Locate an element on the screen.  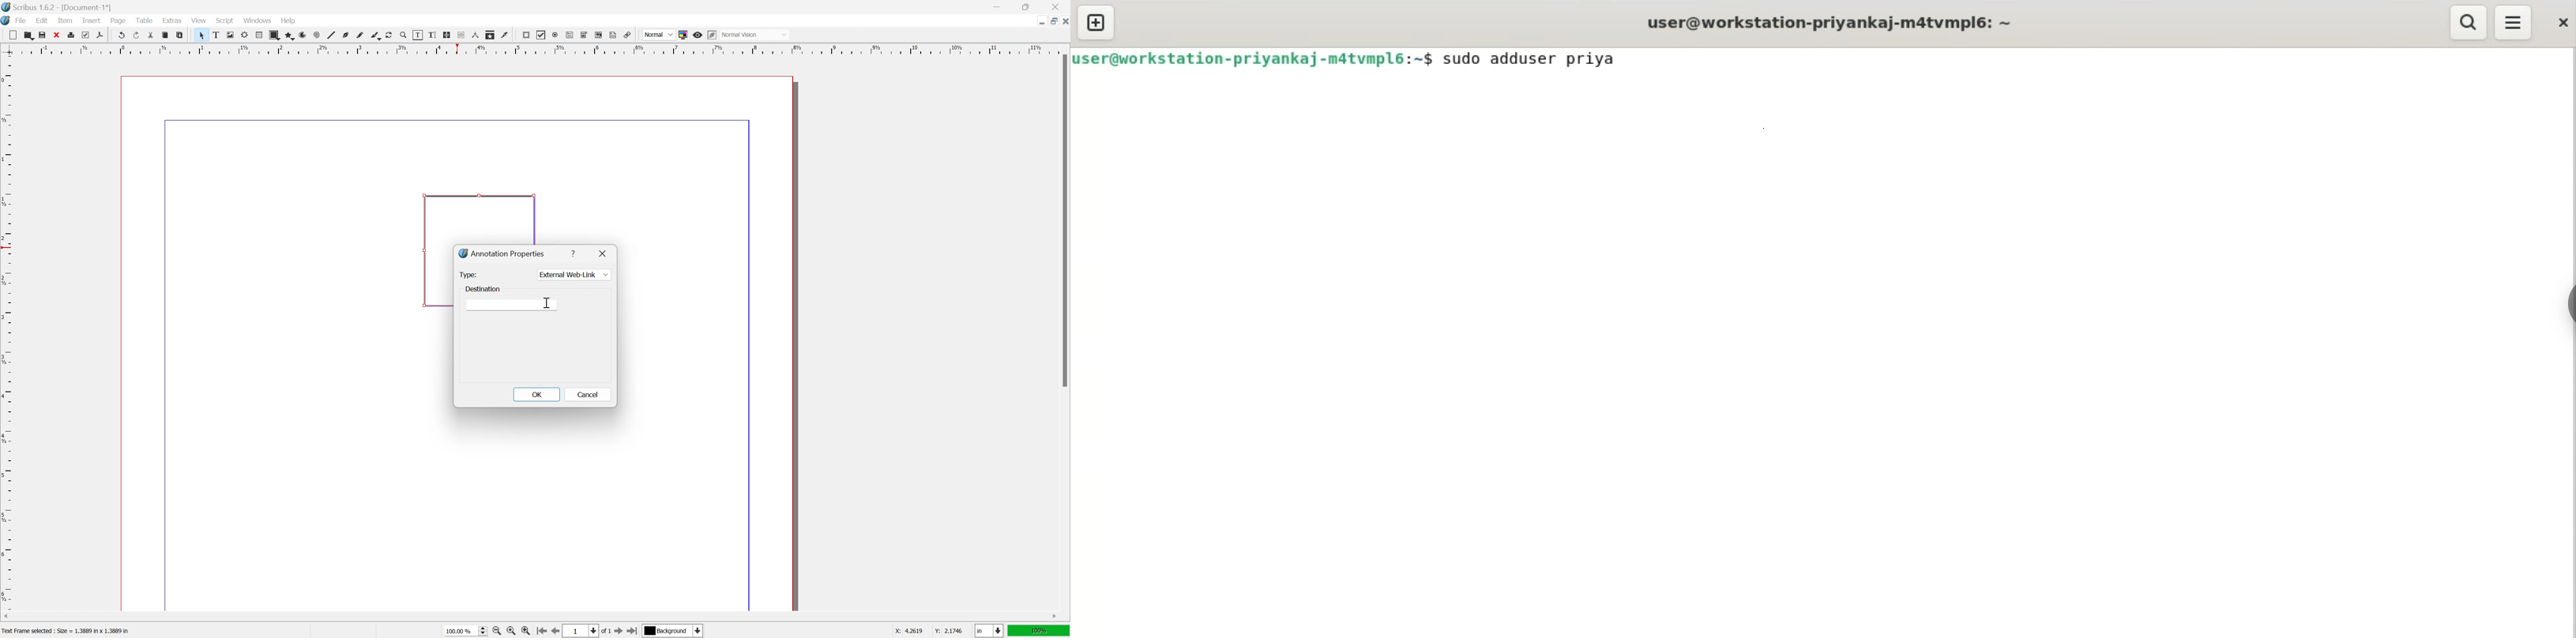
restore down is located at coordinates (1027, 6).